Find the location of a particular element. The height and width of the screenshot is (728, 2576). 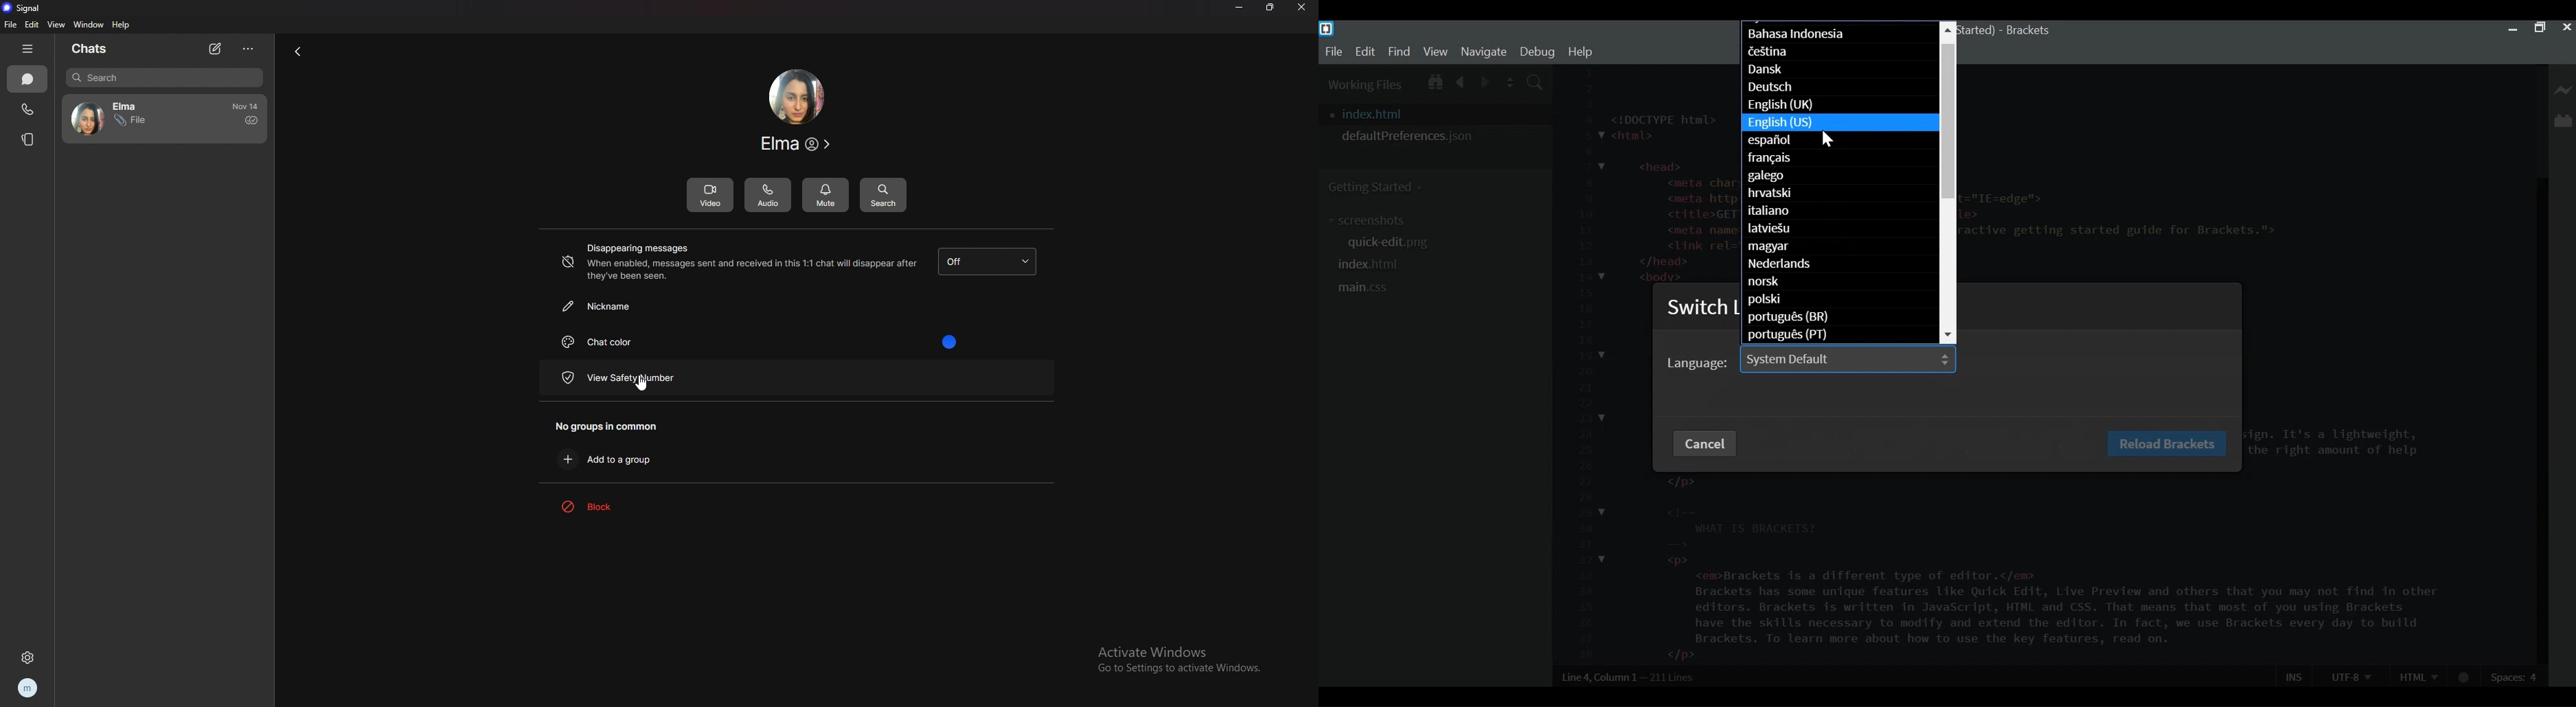

new chat is located at coordinates (218, 49).